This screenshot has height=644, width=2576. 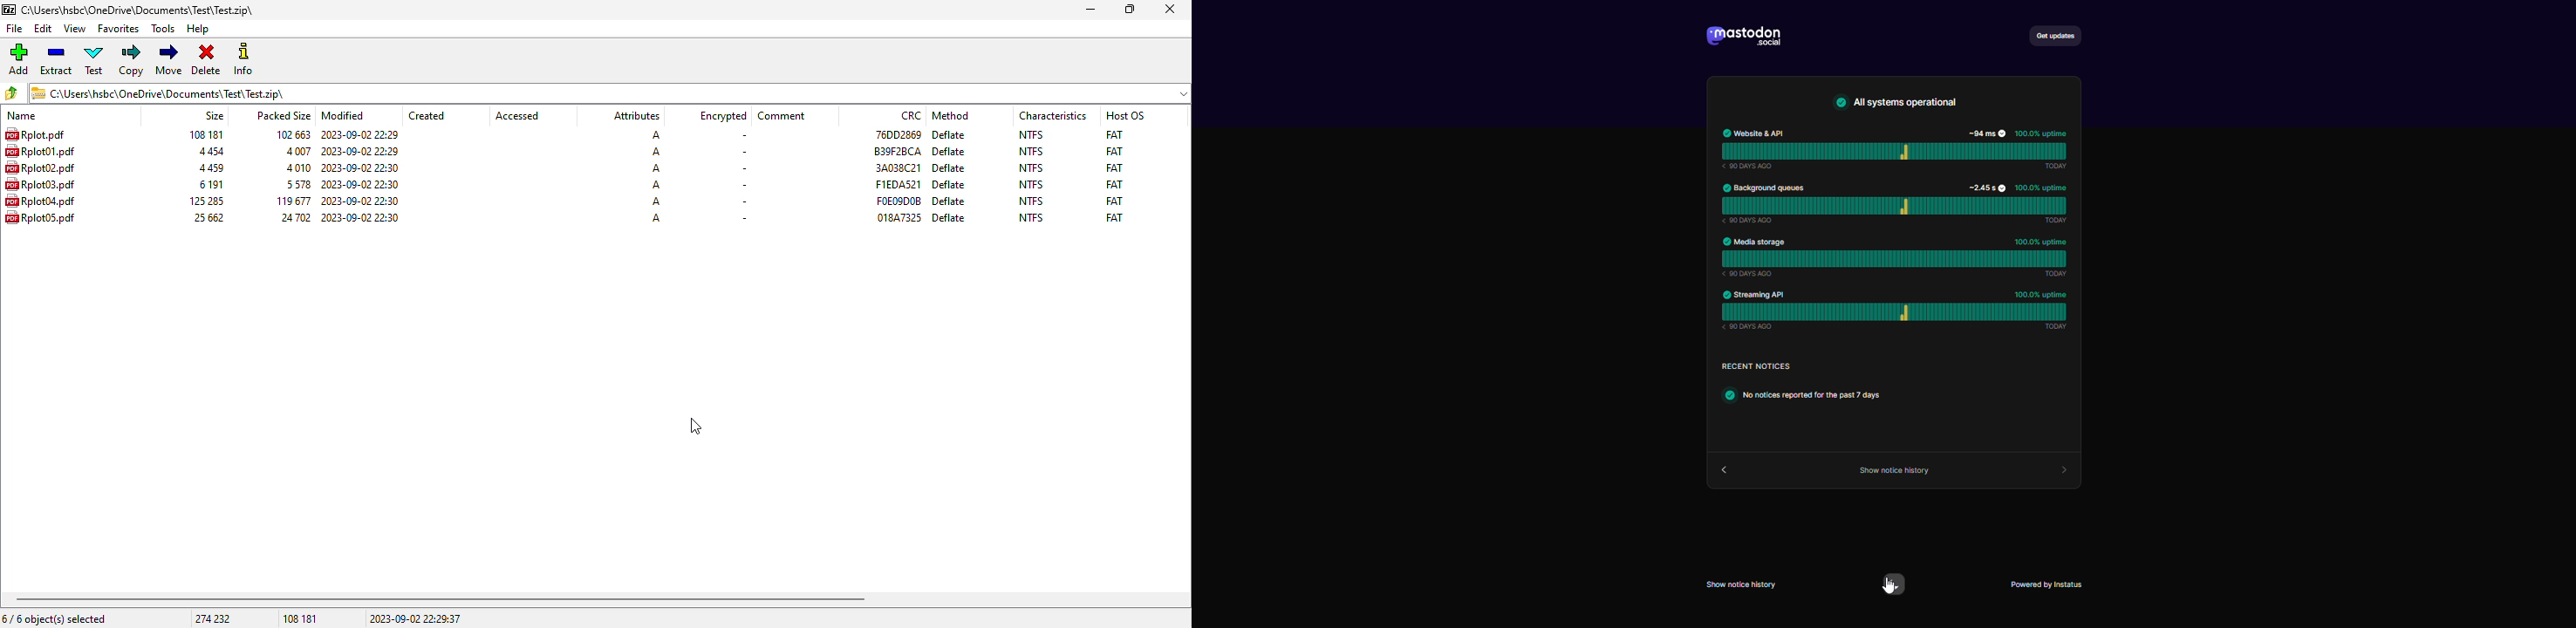 What do you see at coordinates (1744, 582) in the screenshot?
I see `Show notice history` at bounding box center [1744, 582].